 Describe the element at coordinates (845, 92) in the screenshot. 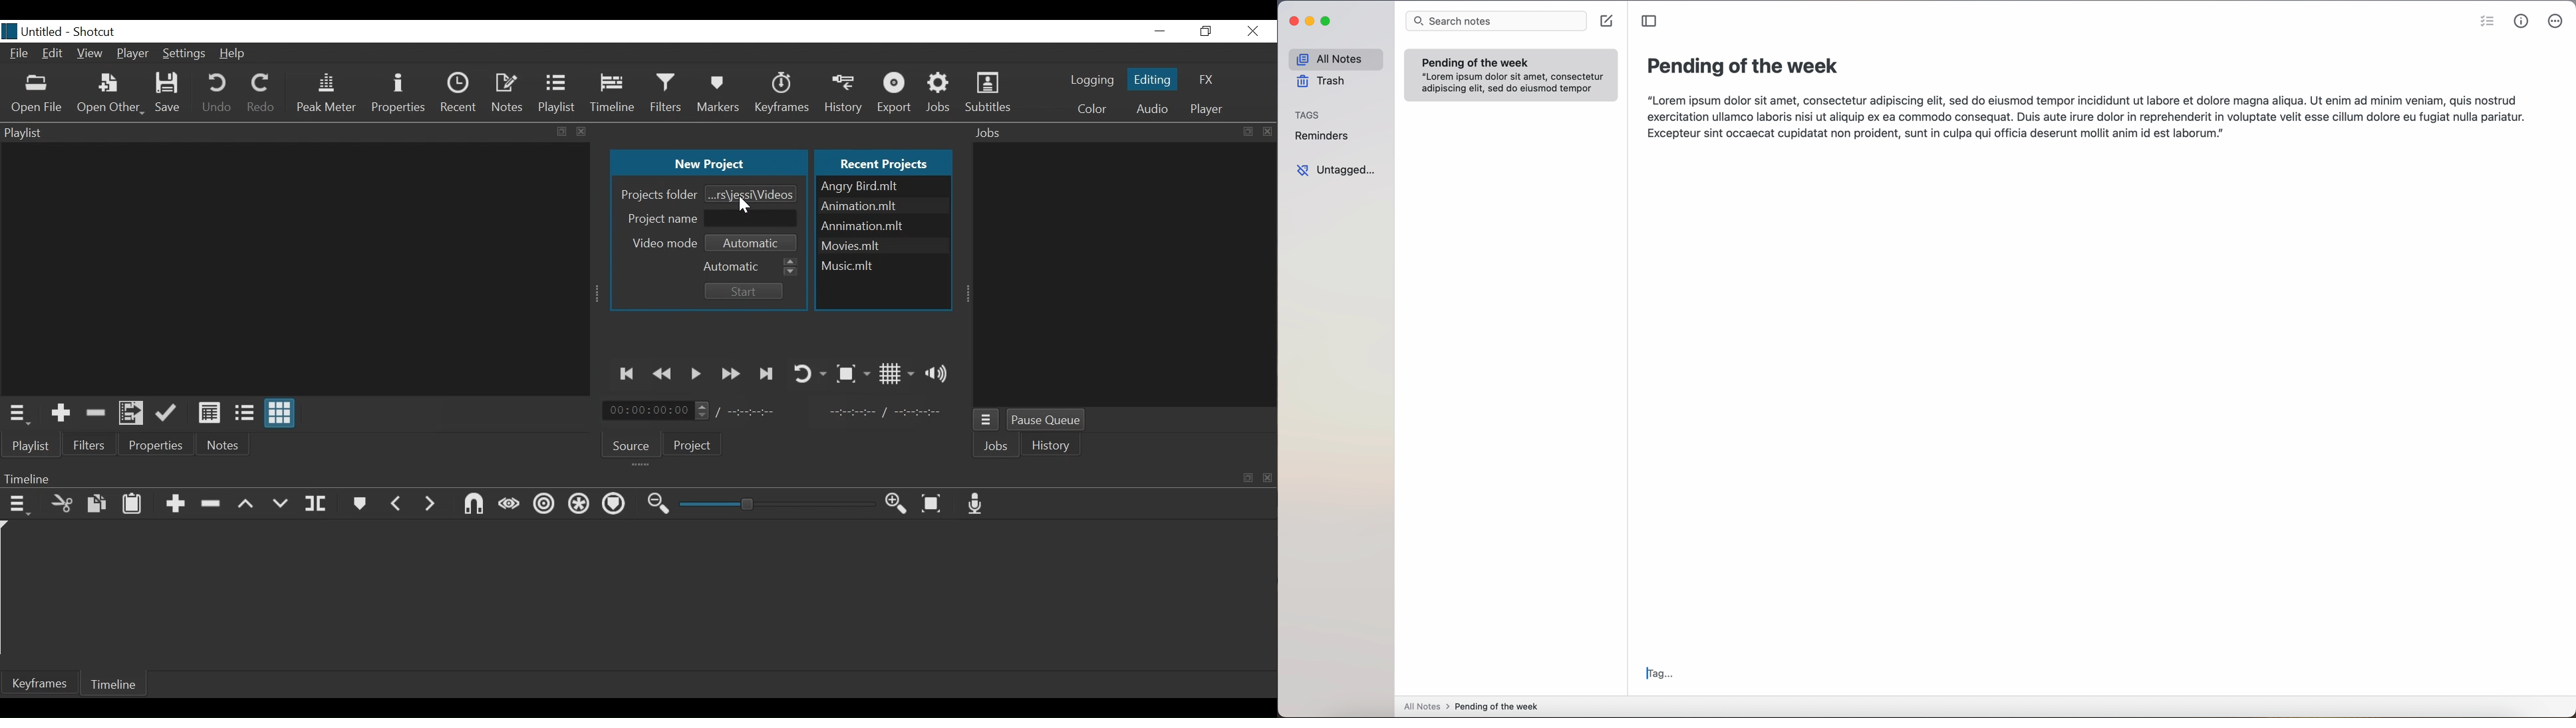

I see `History` at that location.